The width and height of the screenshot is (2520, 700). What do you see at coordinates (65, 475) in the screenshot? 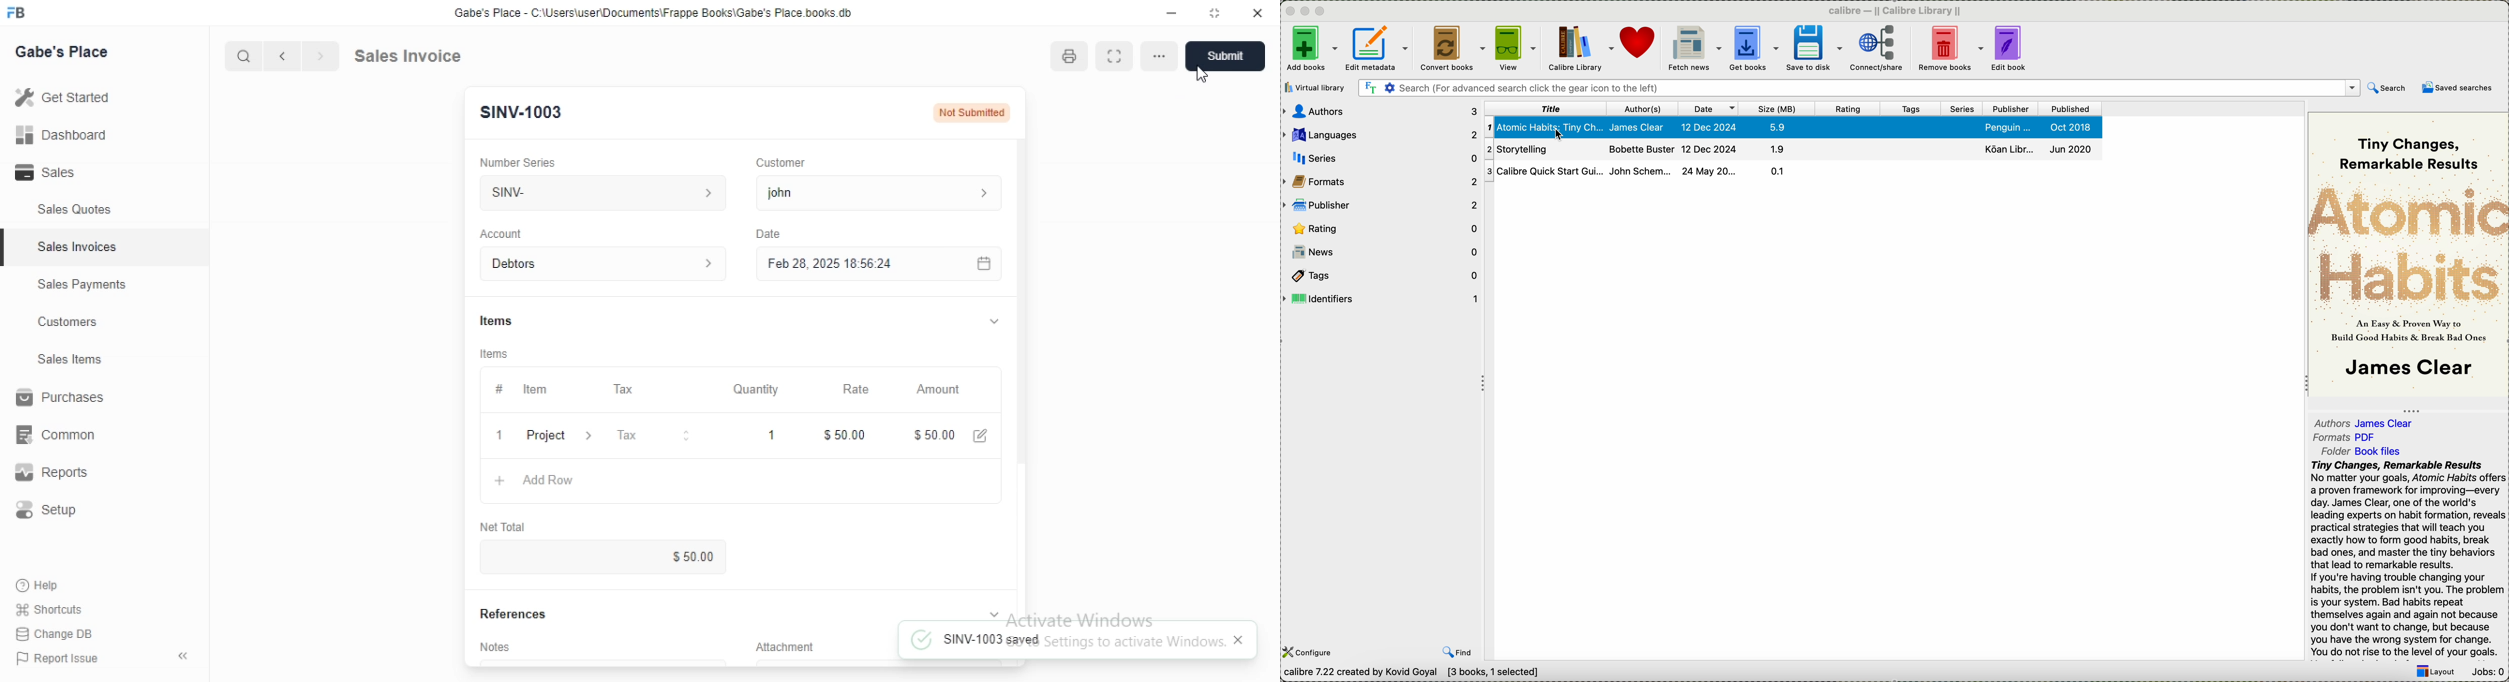
I see `Reports` at bounding box center [65, 475].